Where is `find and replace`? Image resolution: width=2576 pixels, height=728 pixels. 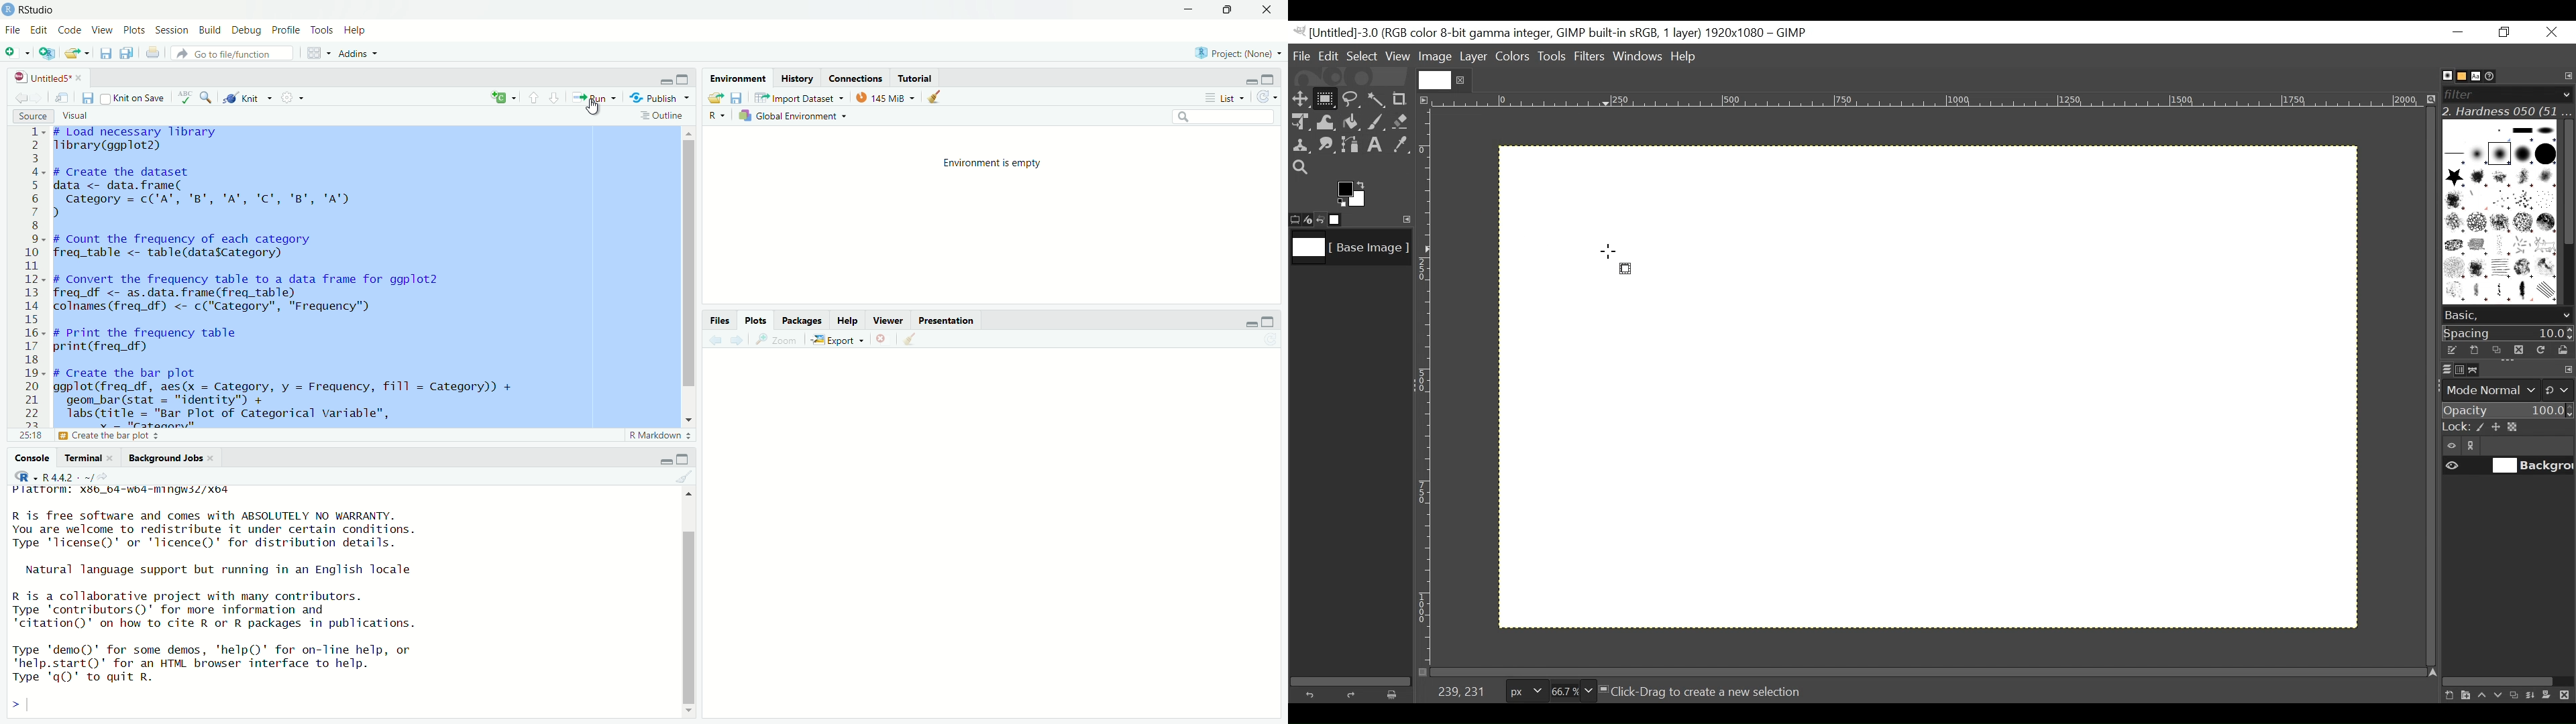 find and replace is located at coordinates (207, 99).